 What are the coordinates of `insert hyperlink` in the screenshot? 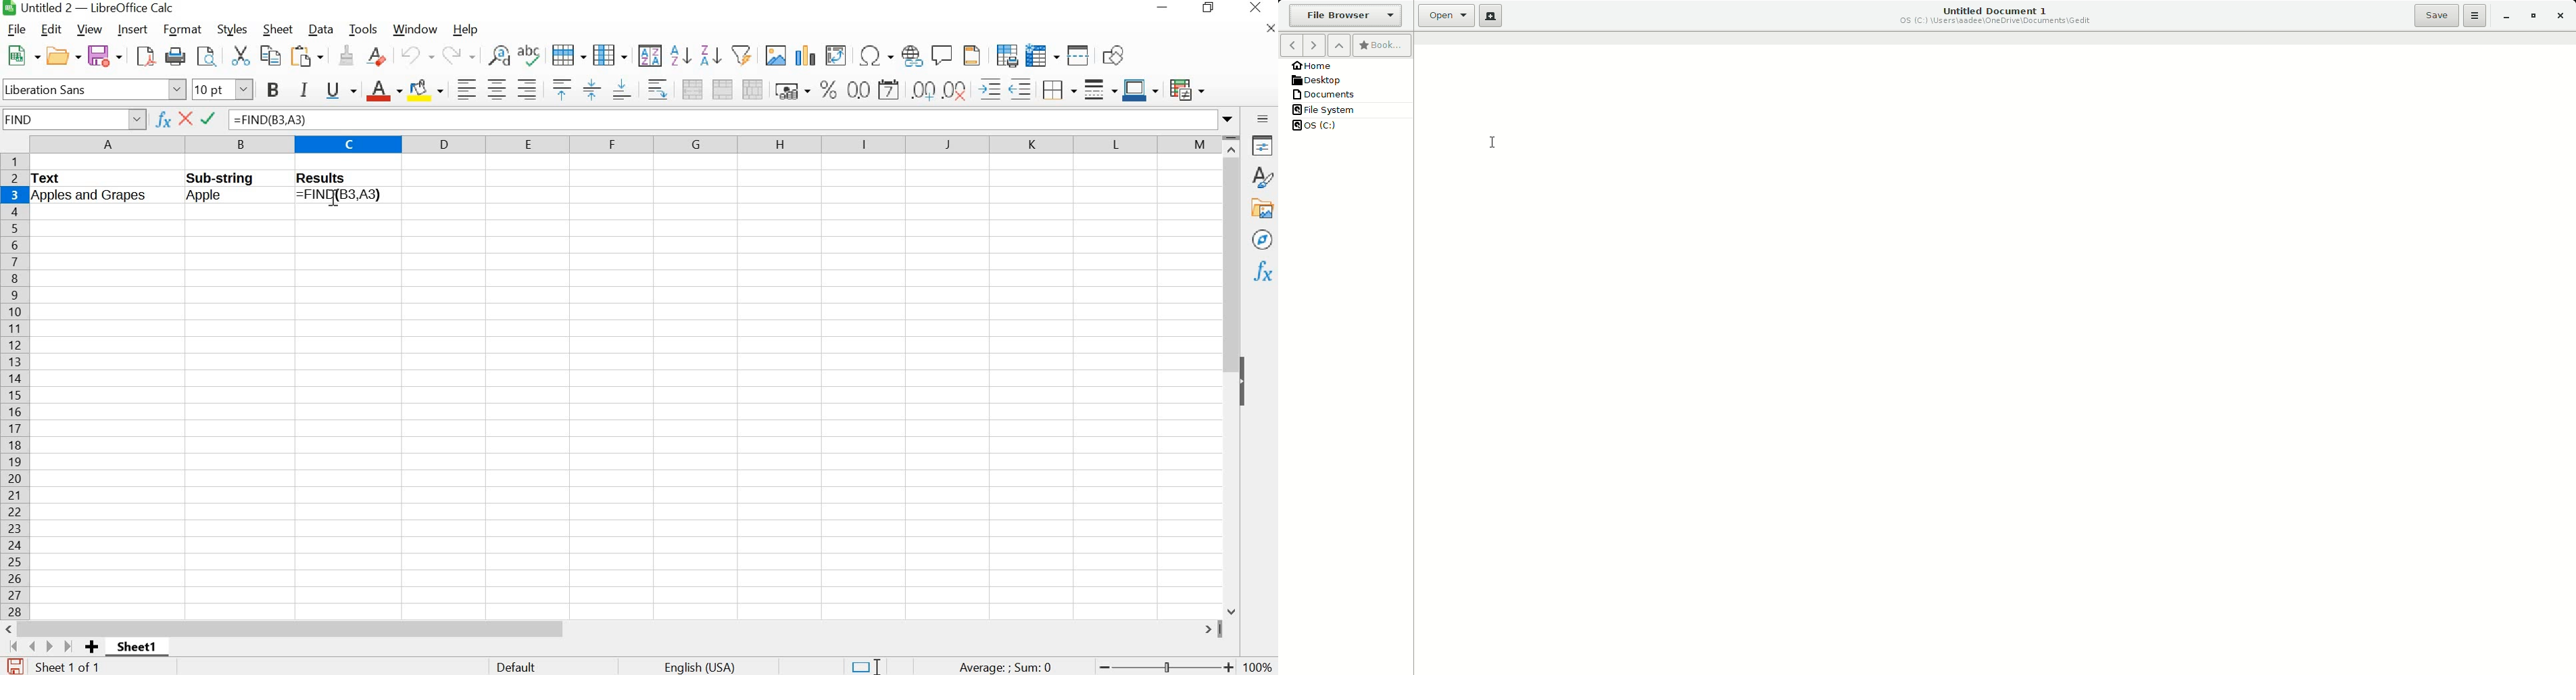 It's located at (911, 55).